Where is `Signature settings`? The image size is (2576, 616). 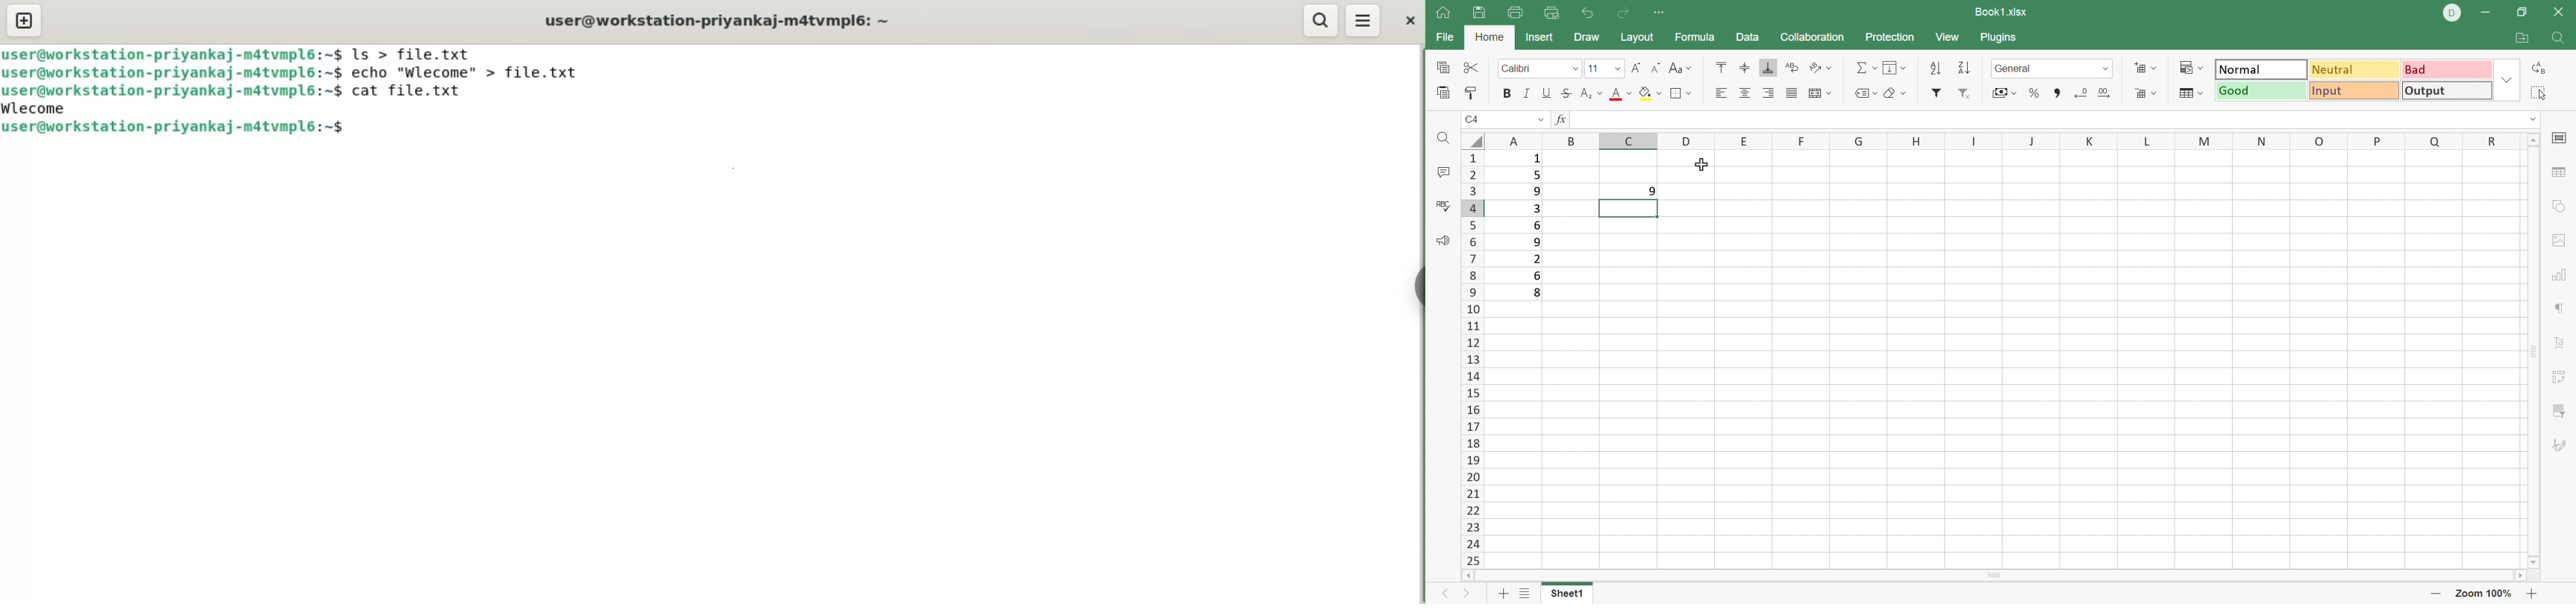
Signature settings is located at coordinates (2560, 445).